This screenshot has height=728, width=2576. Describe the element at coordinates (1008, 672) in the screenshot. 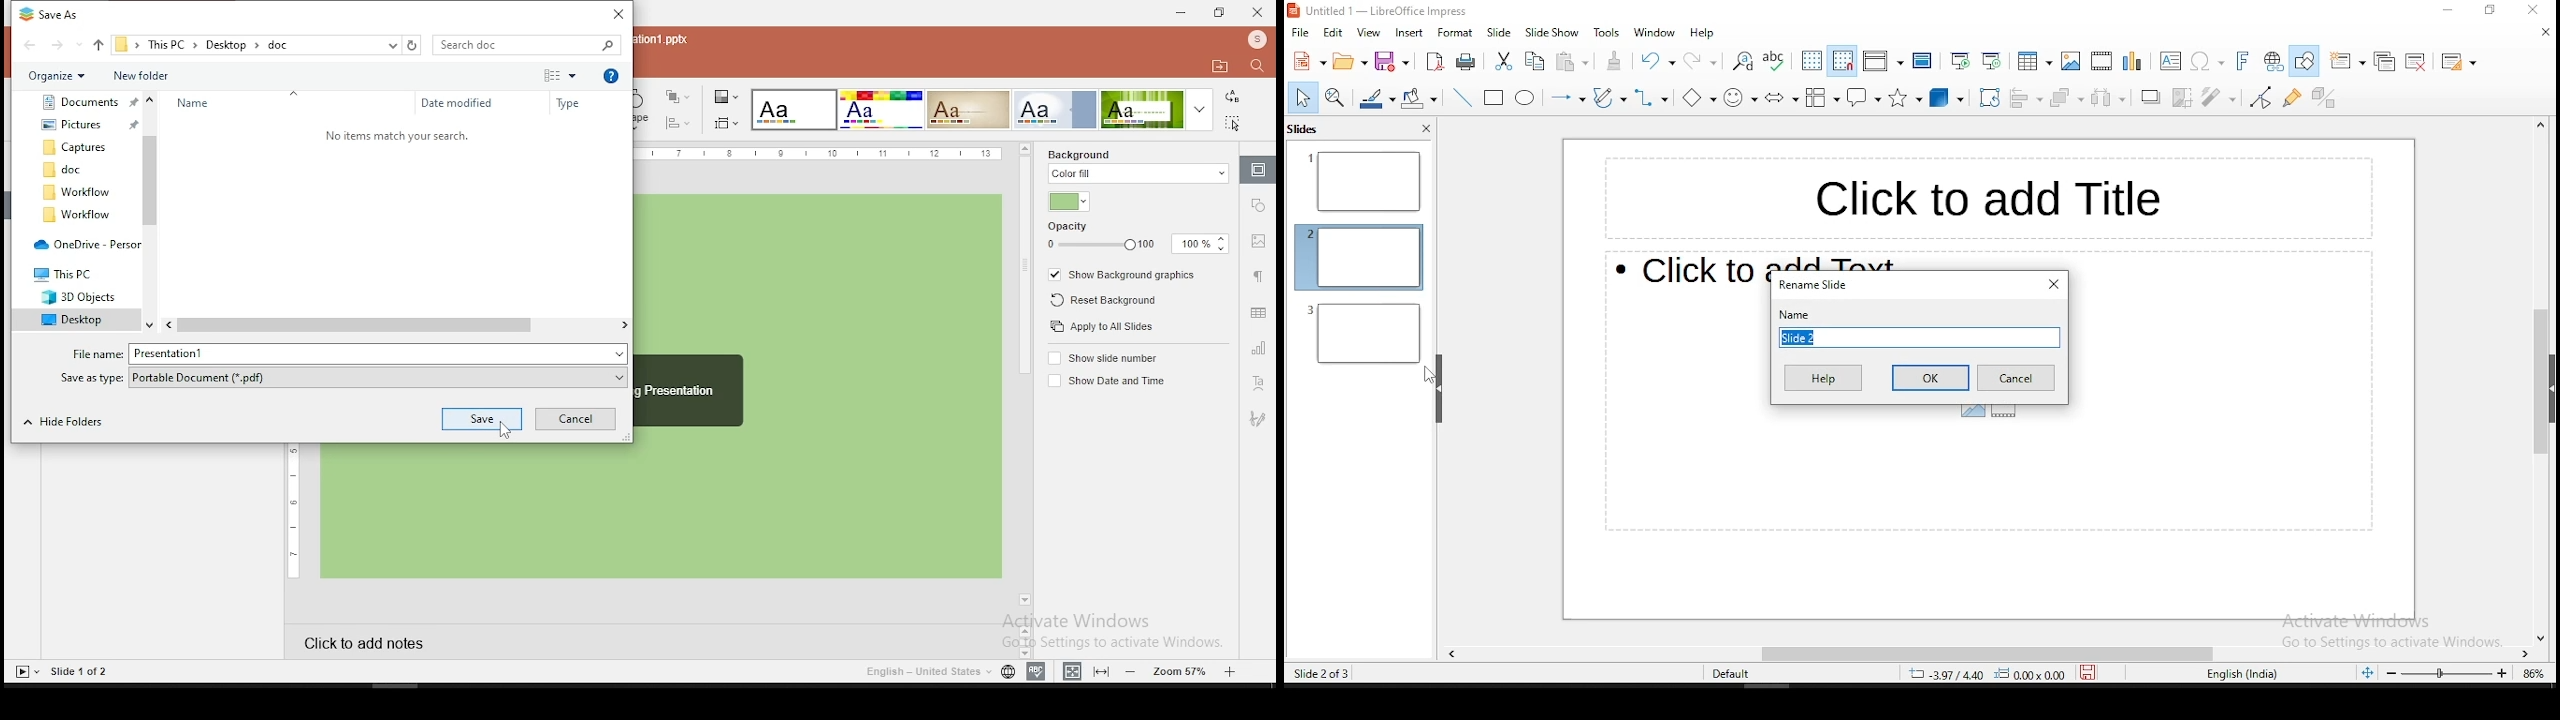

I see `Set document language` at that location.